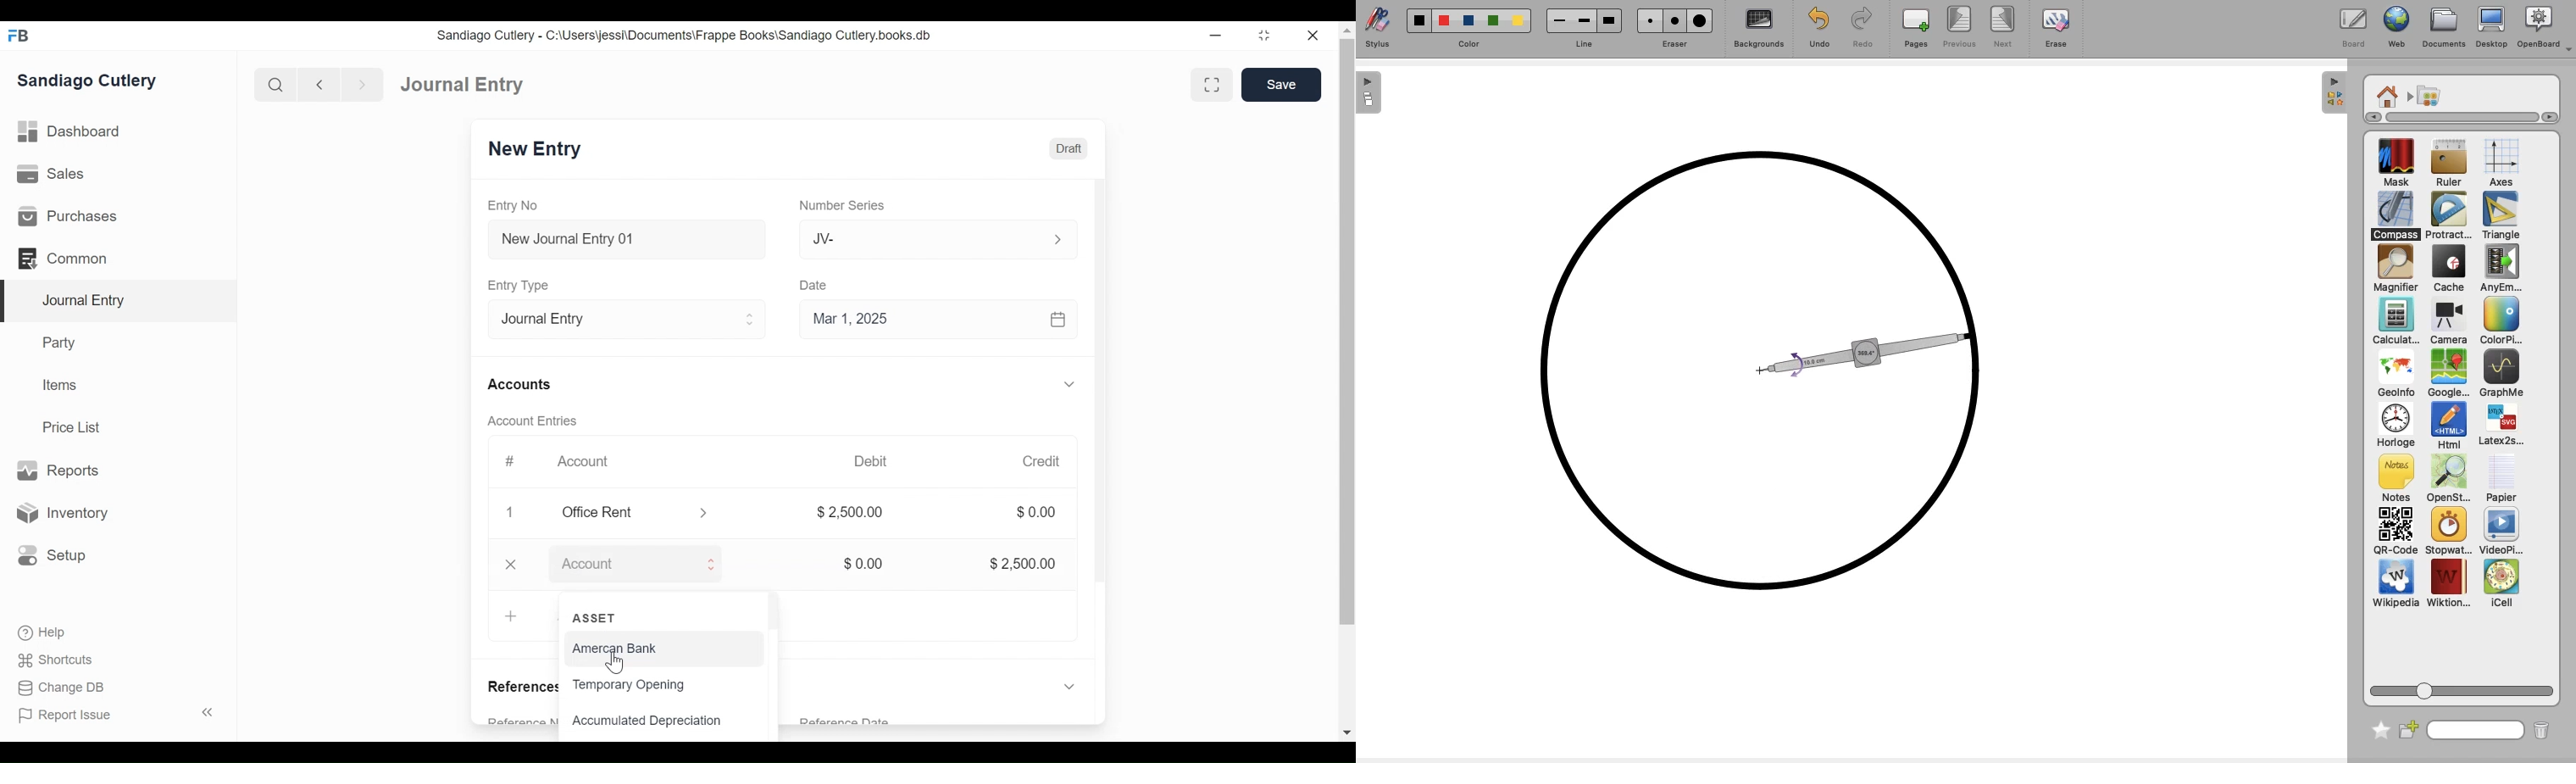  I want to click on minimize, so click(1215, 32).